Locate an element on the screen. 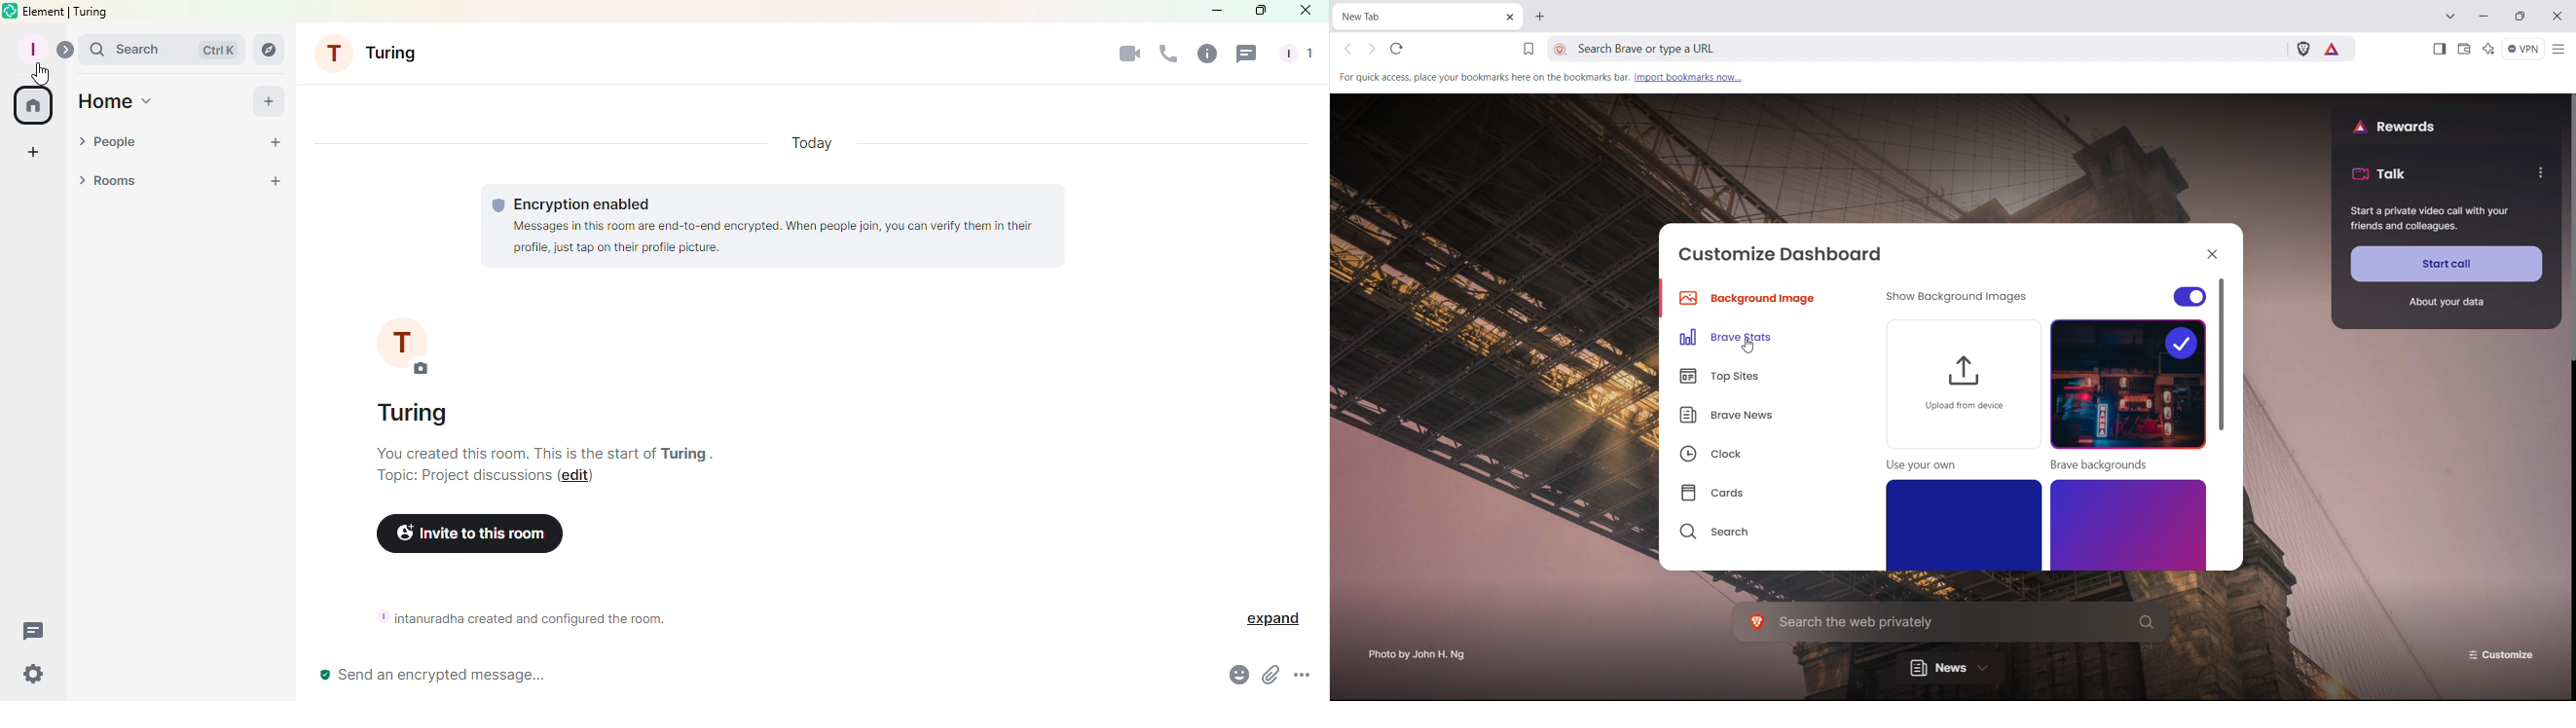 The image size is (2576, 728). view site information is located at coordinates (1561, 50).